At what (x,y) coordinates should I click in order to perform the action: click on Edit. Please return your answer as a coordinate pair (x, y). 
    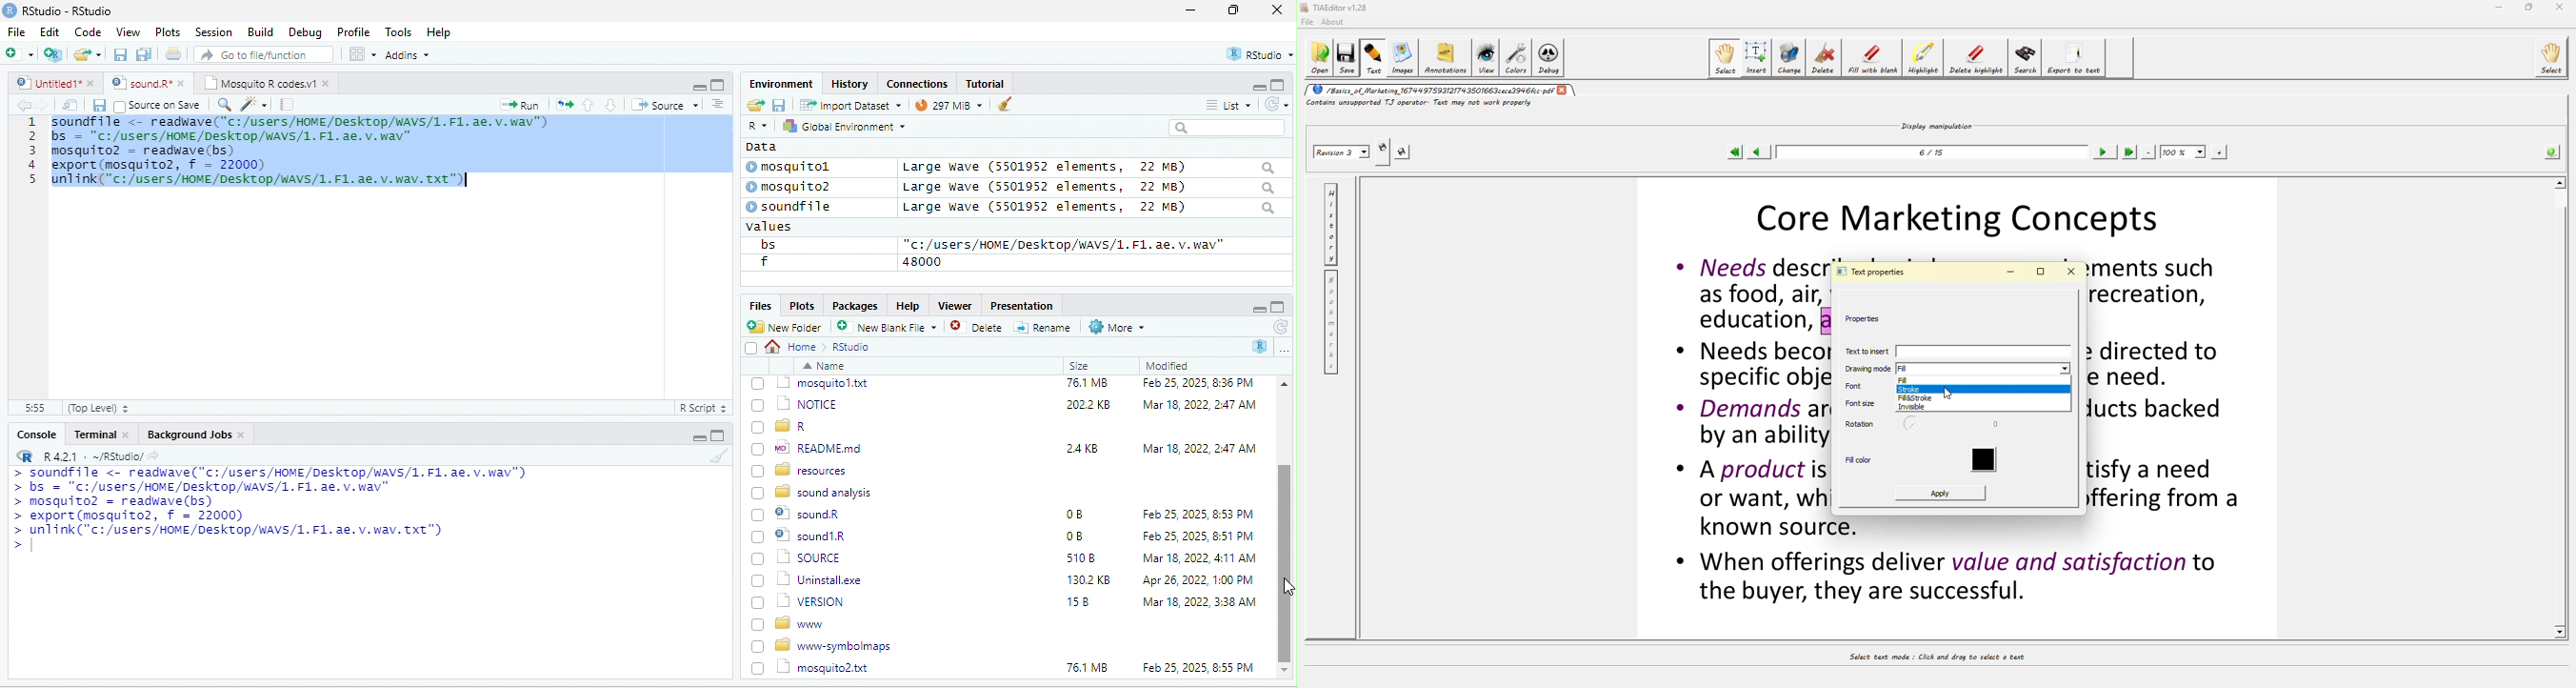
    Looking at the image, I should click on (51, 31).